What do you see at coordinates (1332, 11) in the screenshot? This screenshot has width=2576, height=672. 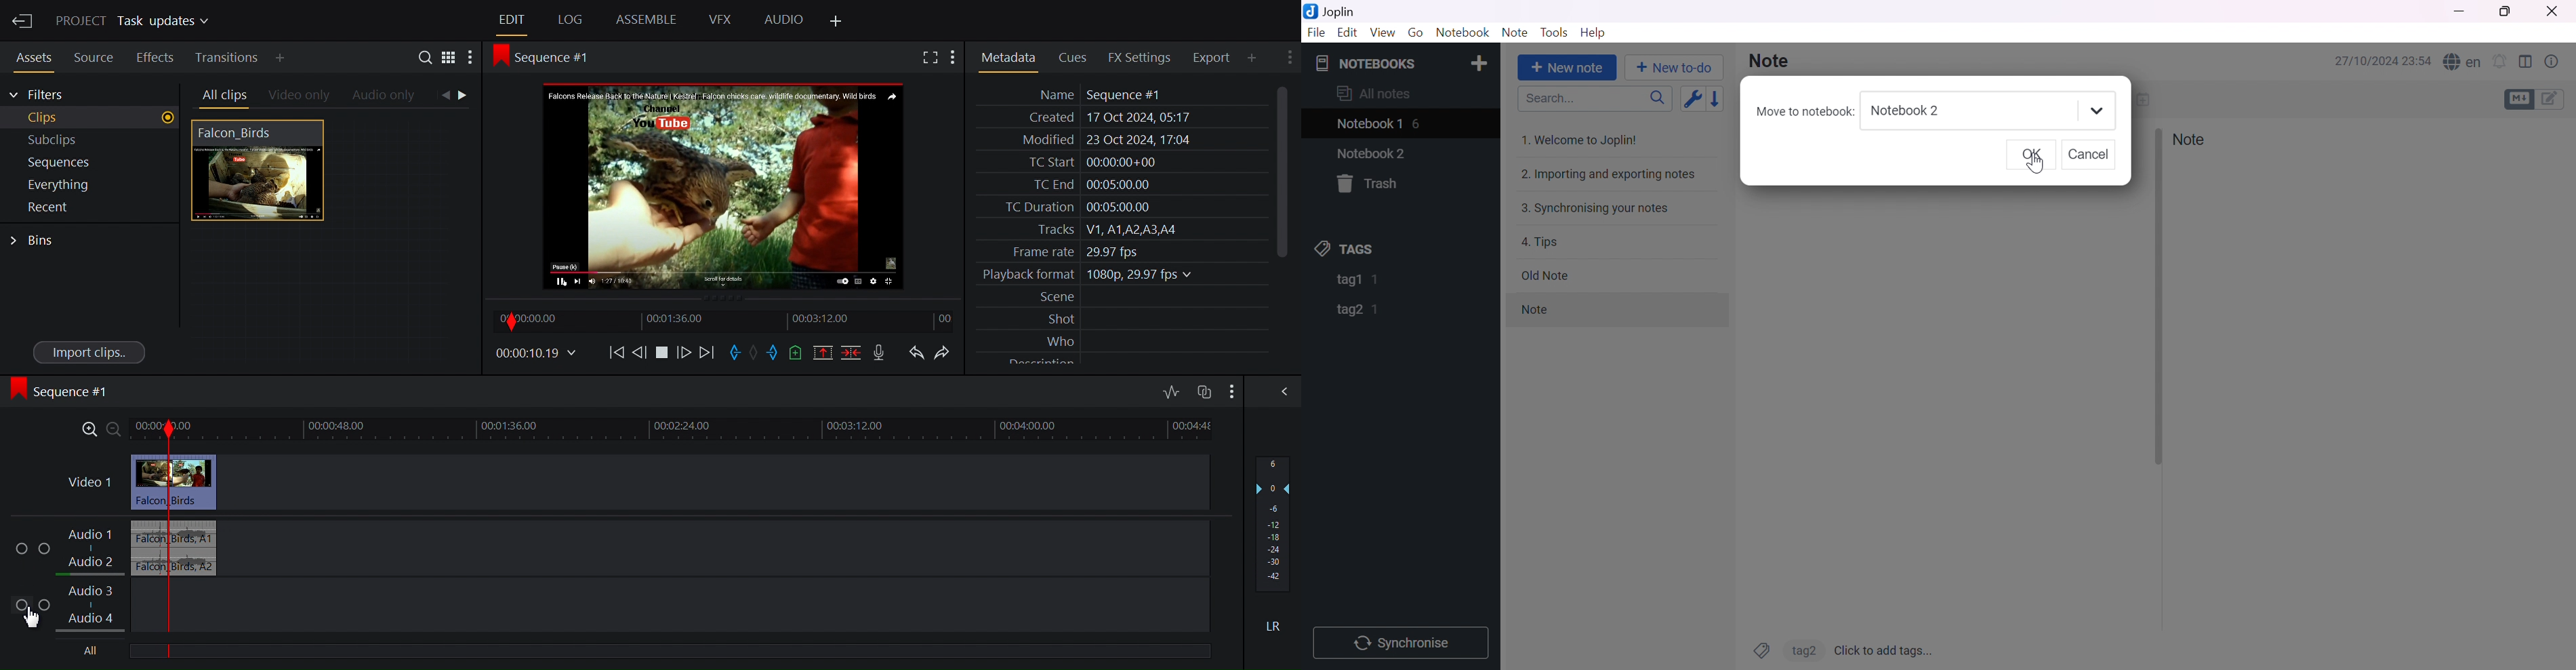 I see `Joplin` at bounding box center [1332, 11].